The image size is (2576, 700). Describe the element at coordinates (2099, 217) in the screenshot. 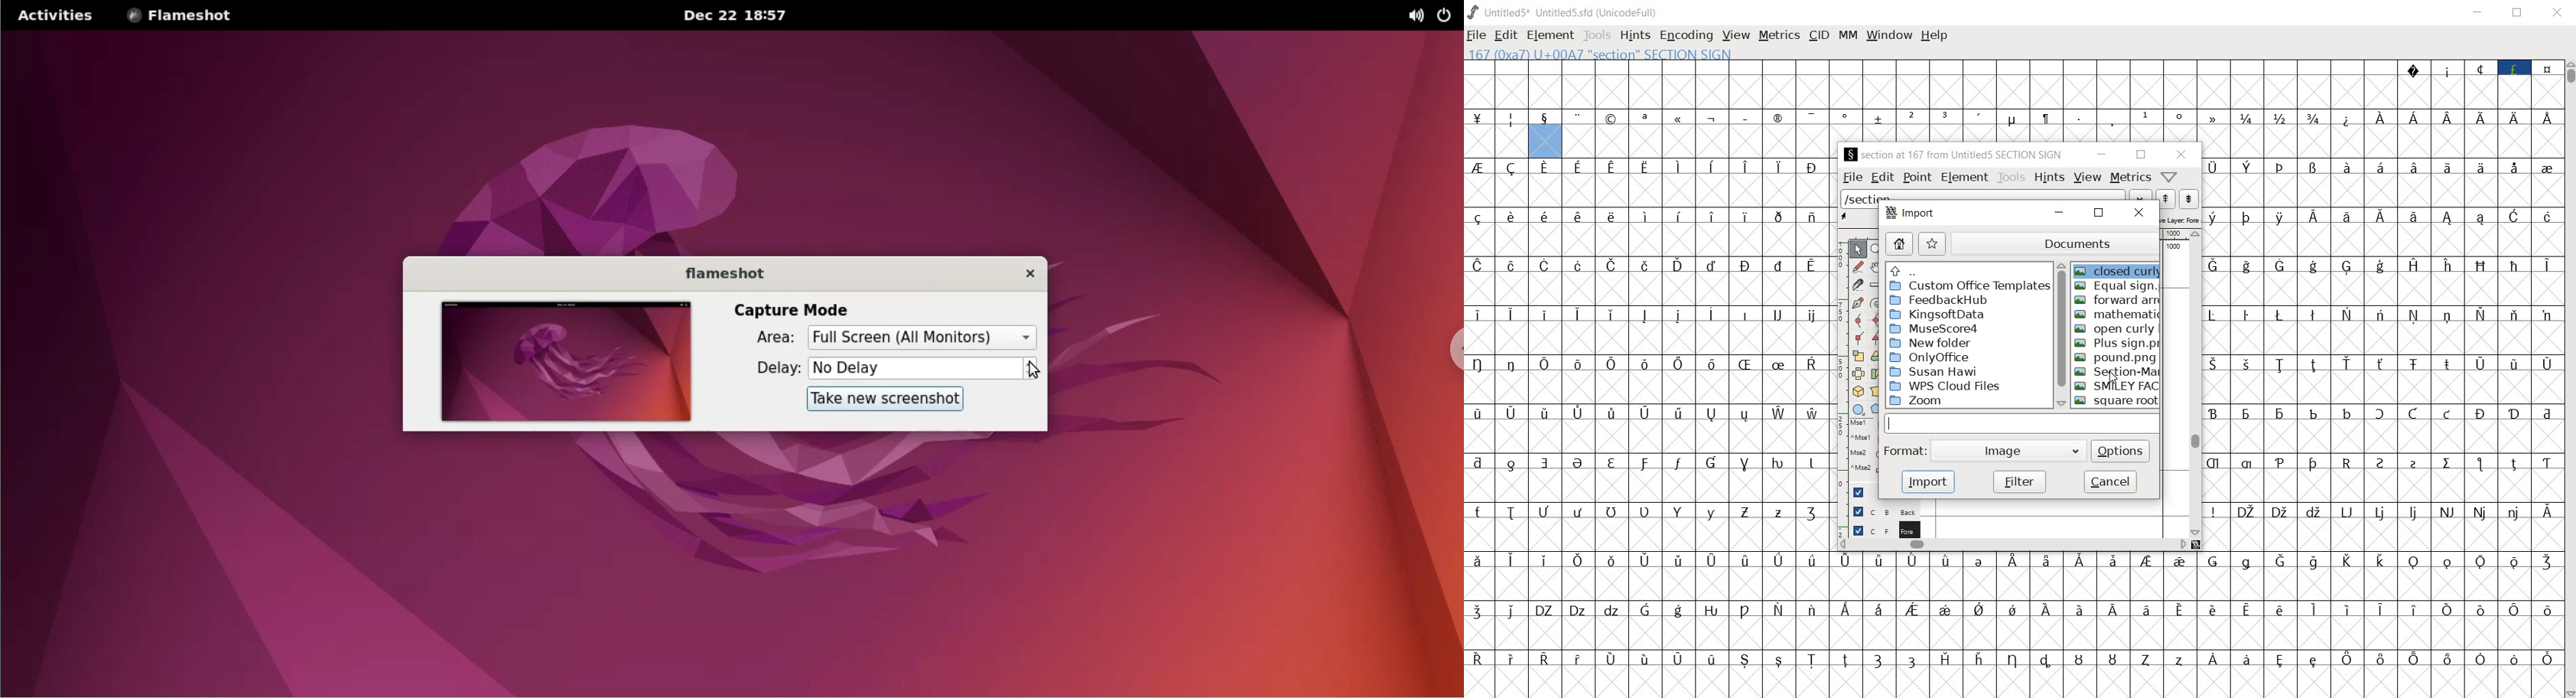

I see `restore` at that location.